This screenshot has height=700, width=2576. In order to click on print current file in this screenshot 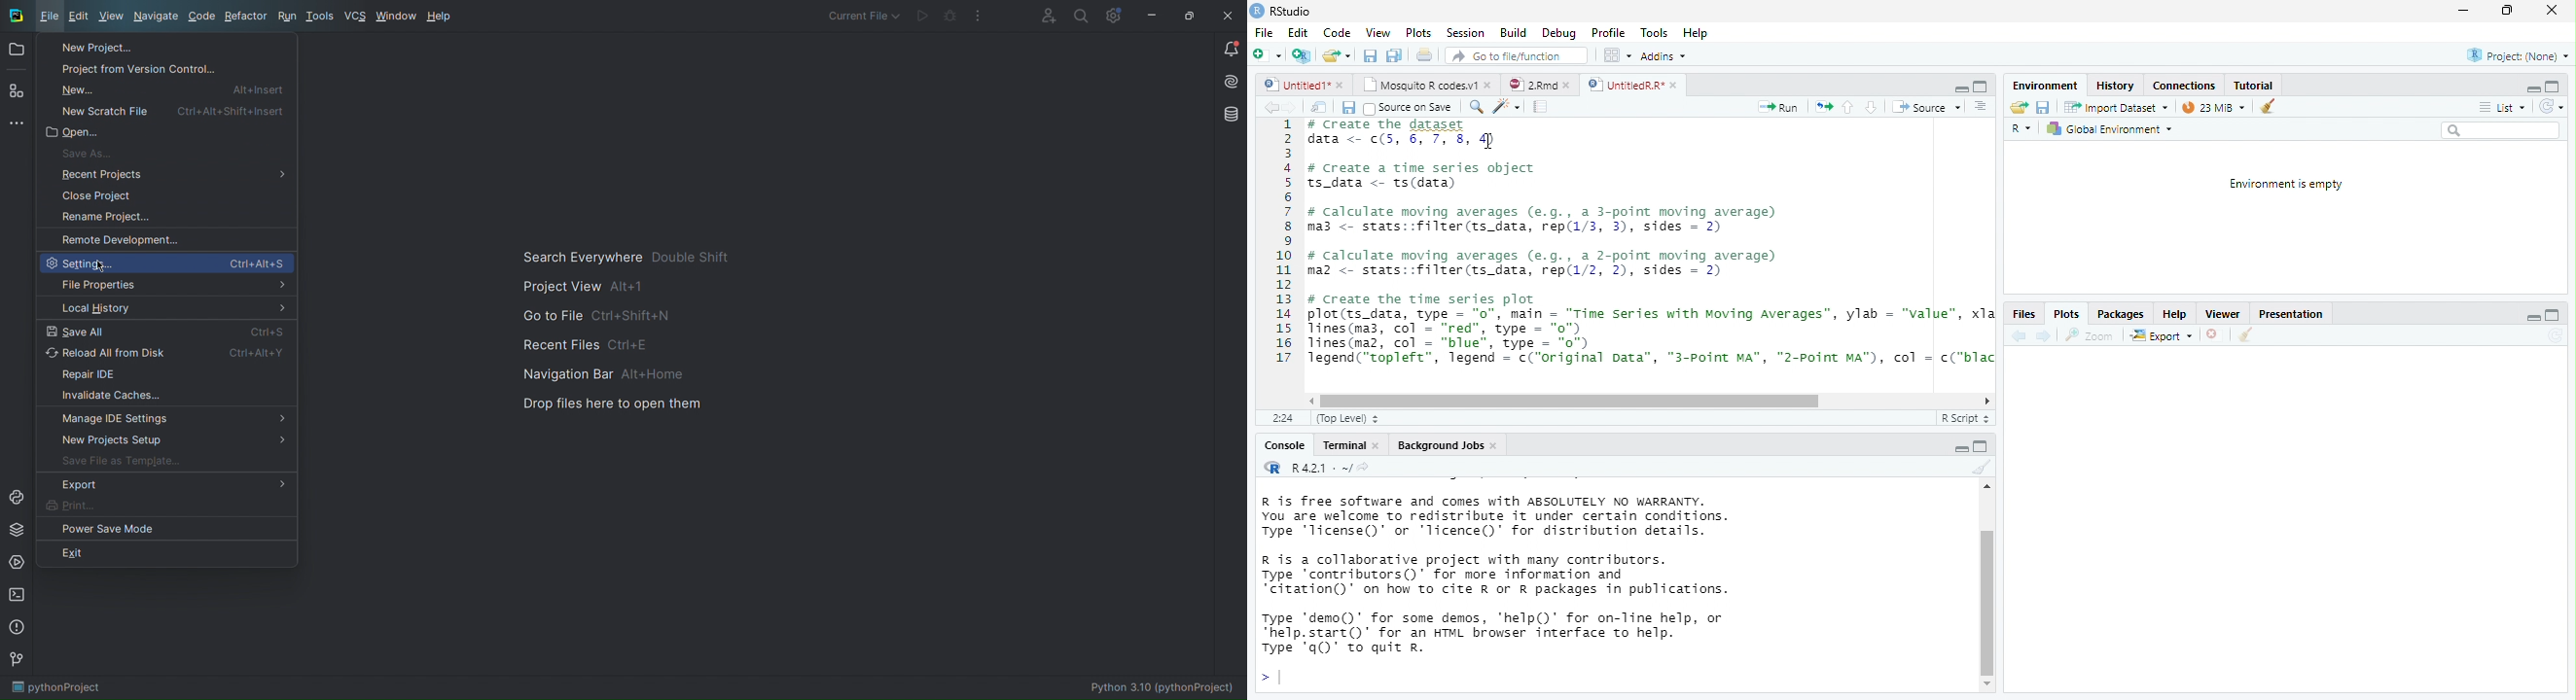, I will do `click(1394, 55)`.